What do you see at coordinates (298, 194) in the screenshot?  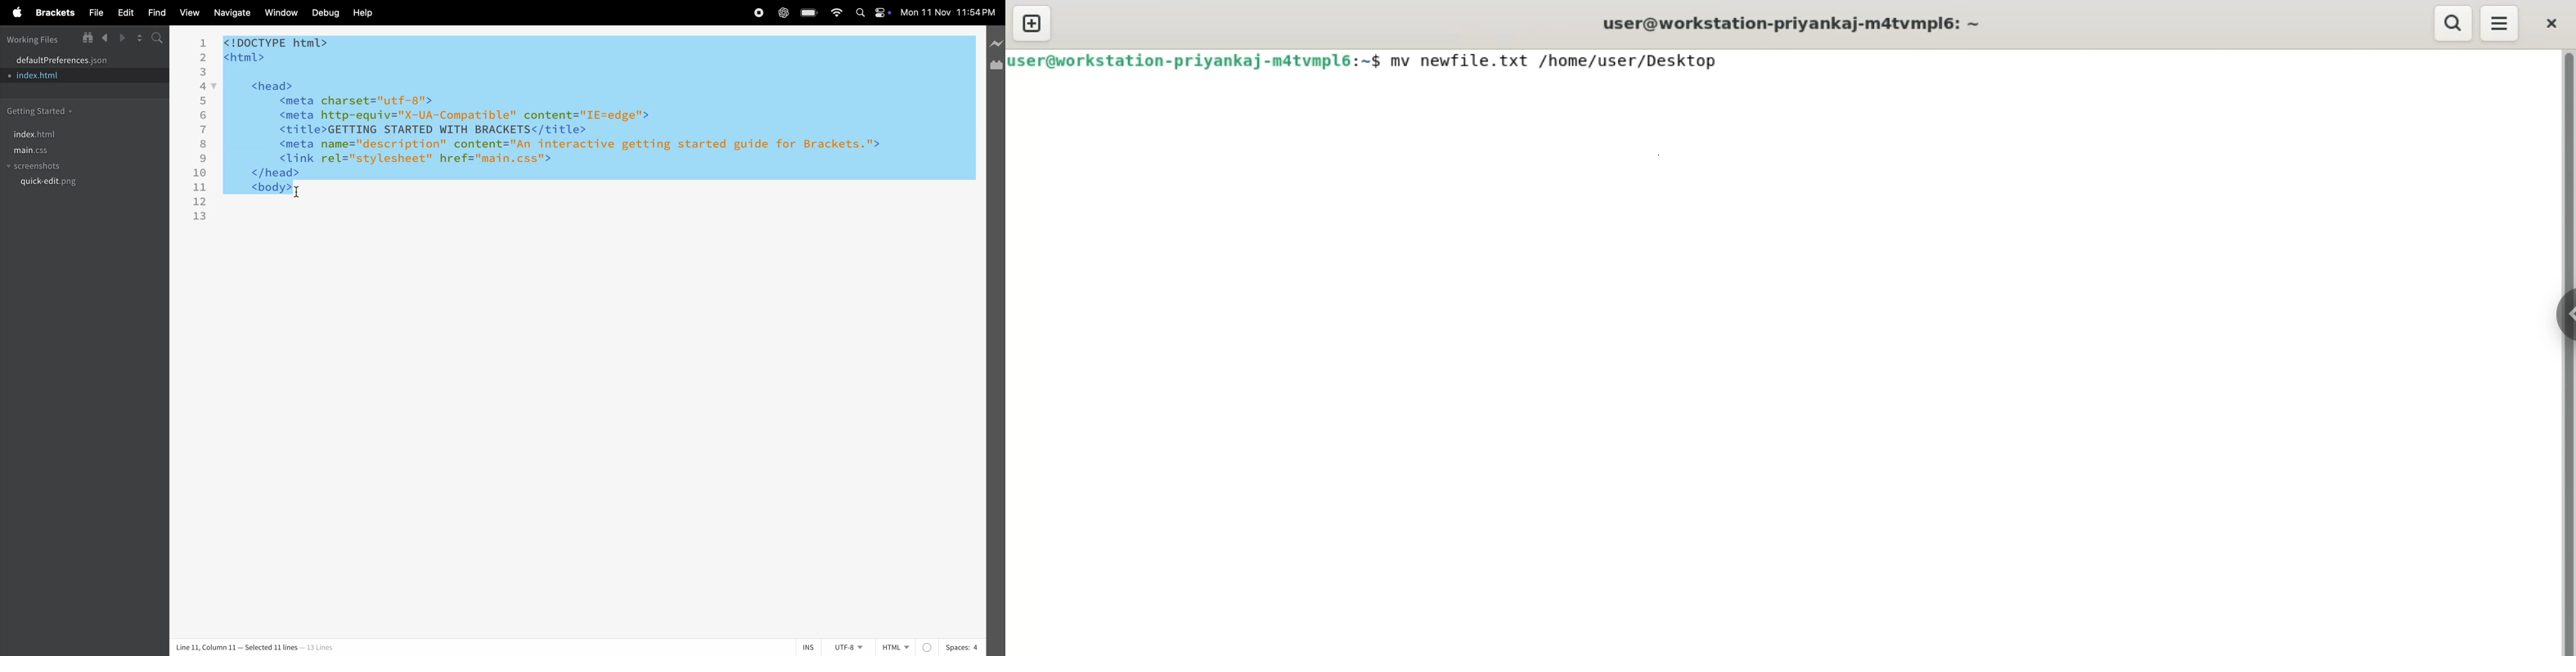 I see `cursor` at bounding box center [298, 194].